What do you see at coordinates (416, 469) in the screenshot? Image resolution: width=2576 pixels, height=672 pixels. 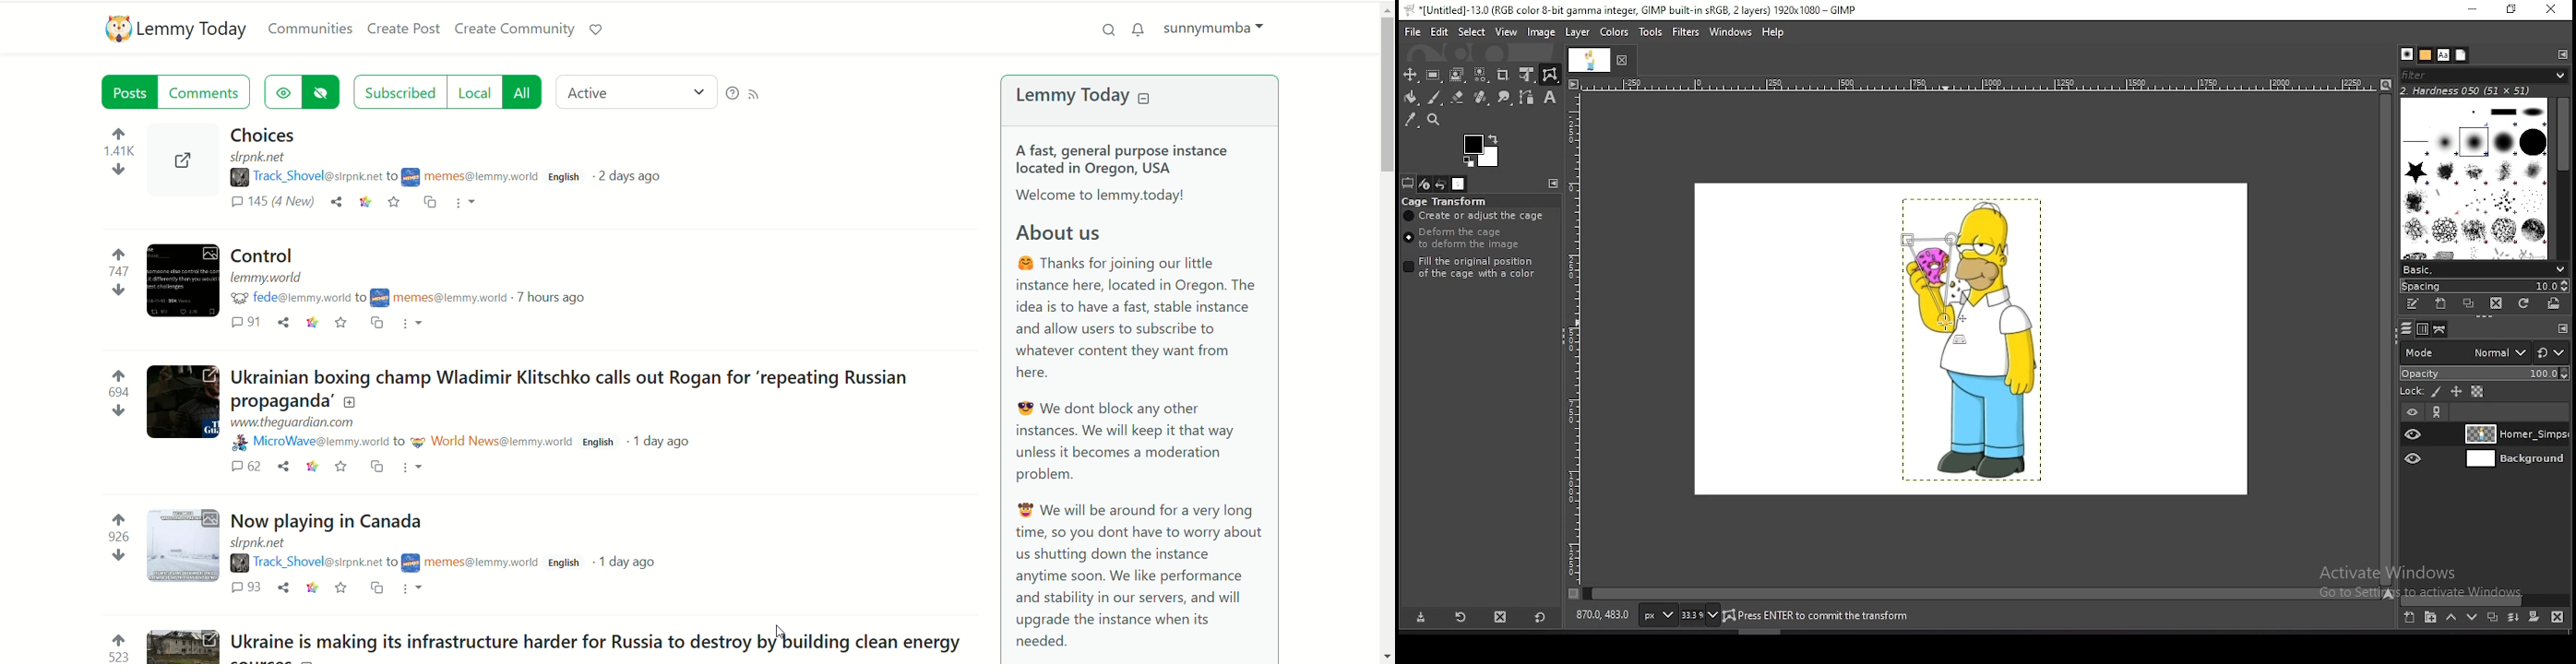 I see `more` at bounding box center [416, 469].